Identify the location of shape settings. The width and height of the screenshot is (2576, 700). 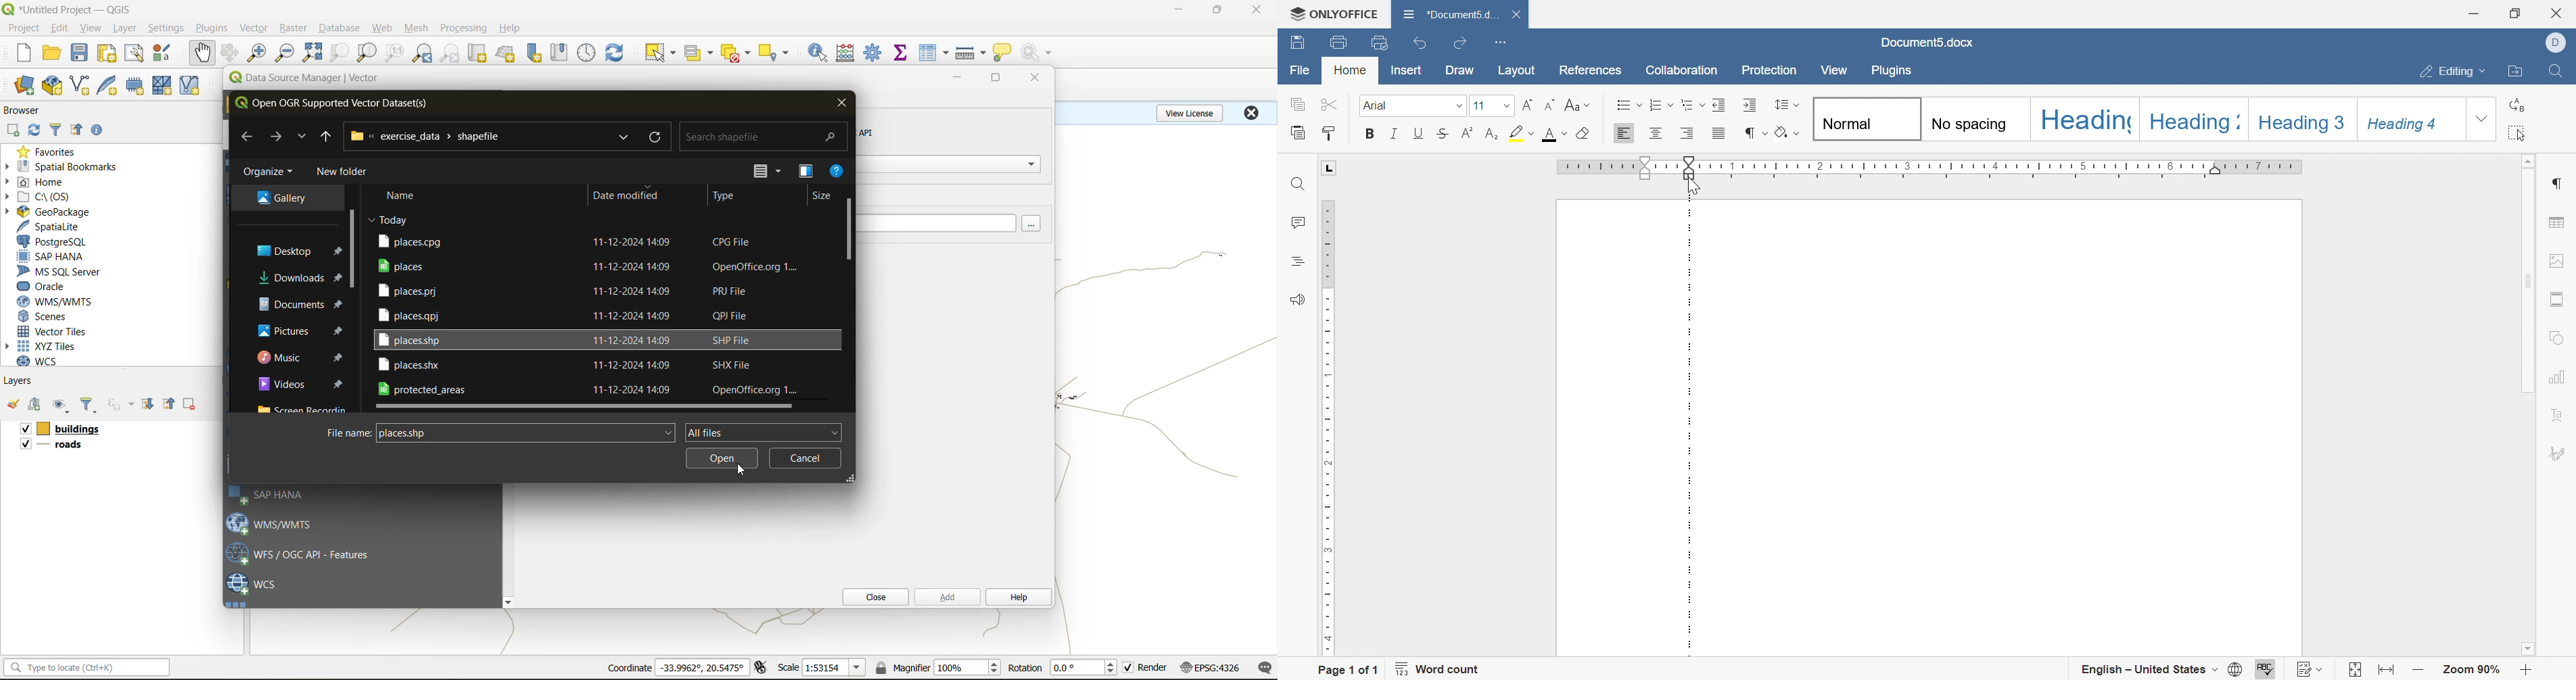
(2560, 337).